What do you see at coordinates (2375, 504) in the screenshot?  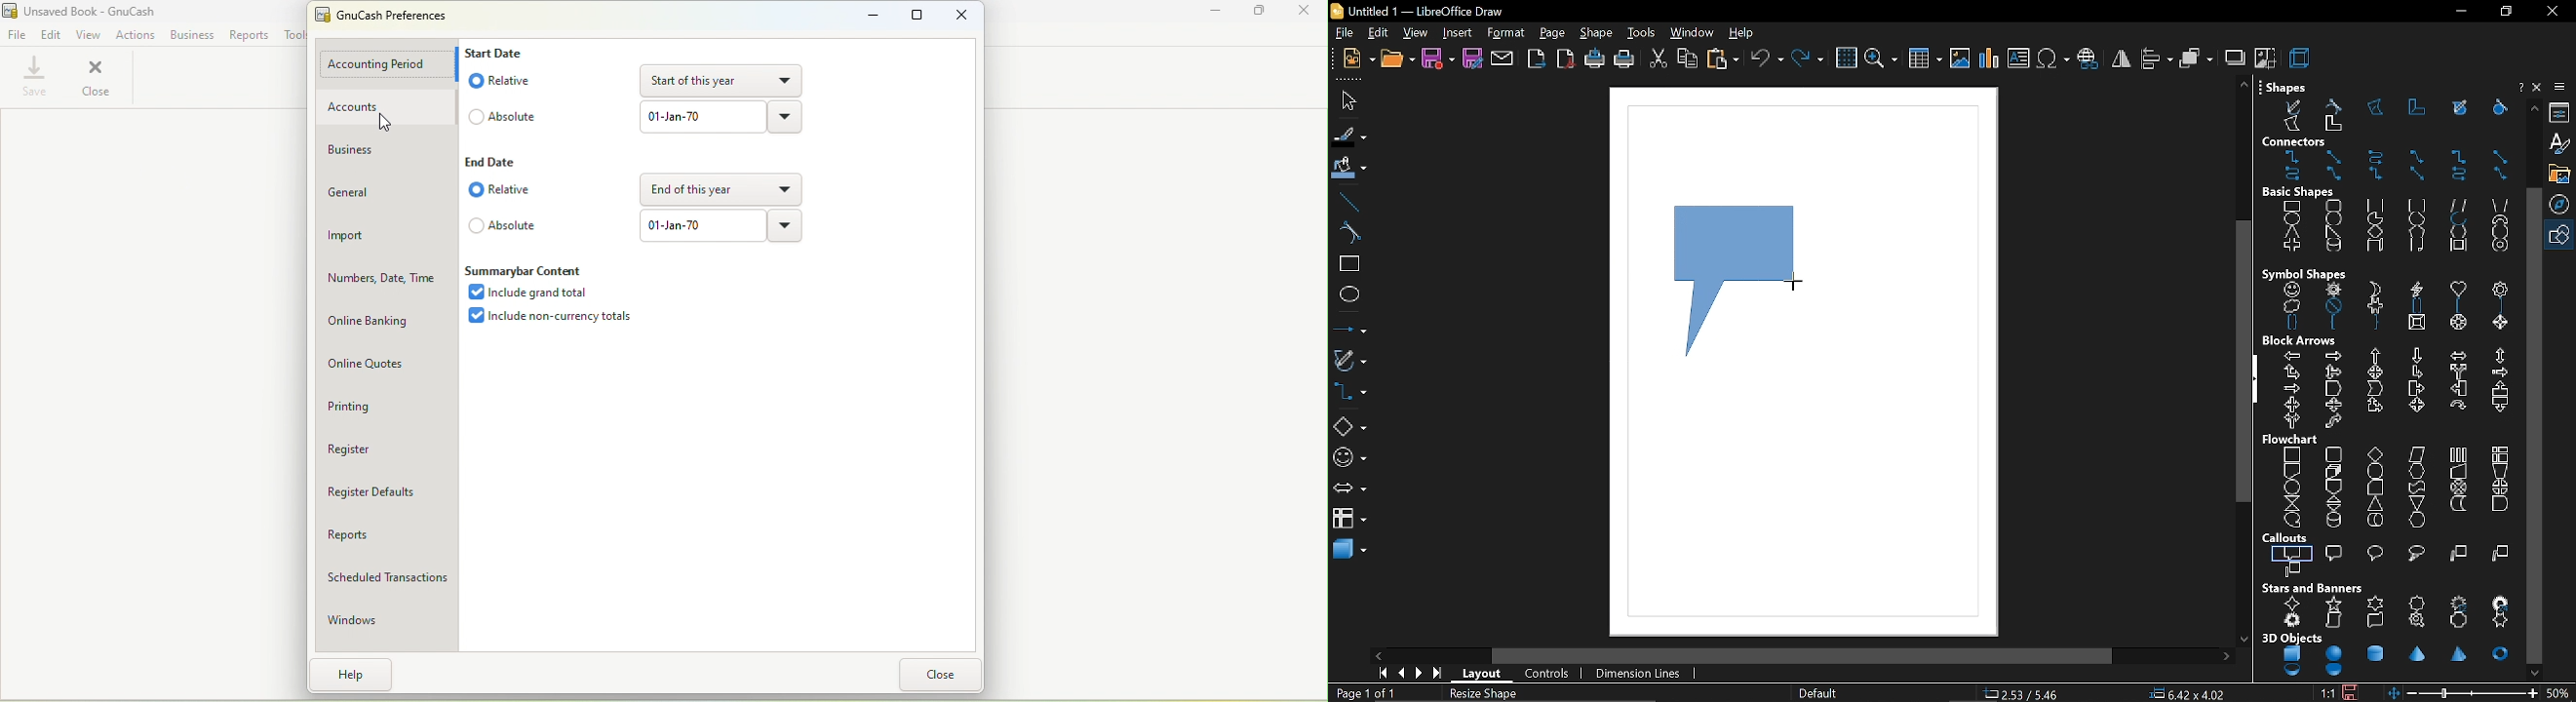 I see `extract` at bounding box center [2375, 504].